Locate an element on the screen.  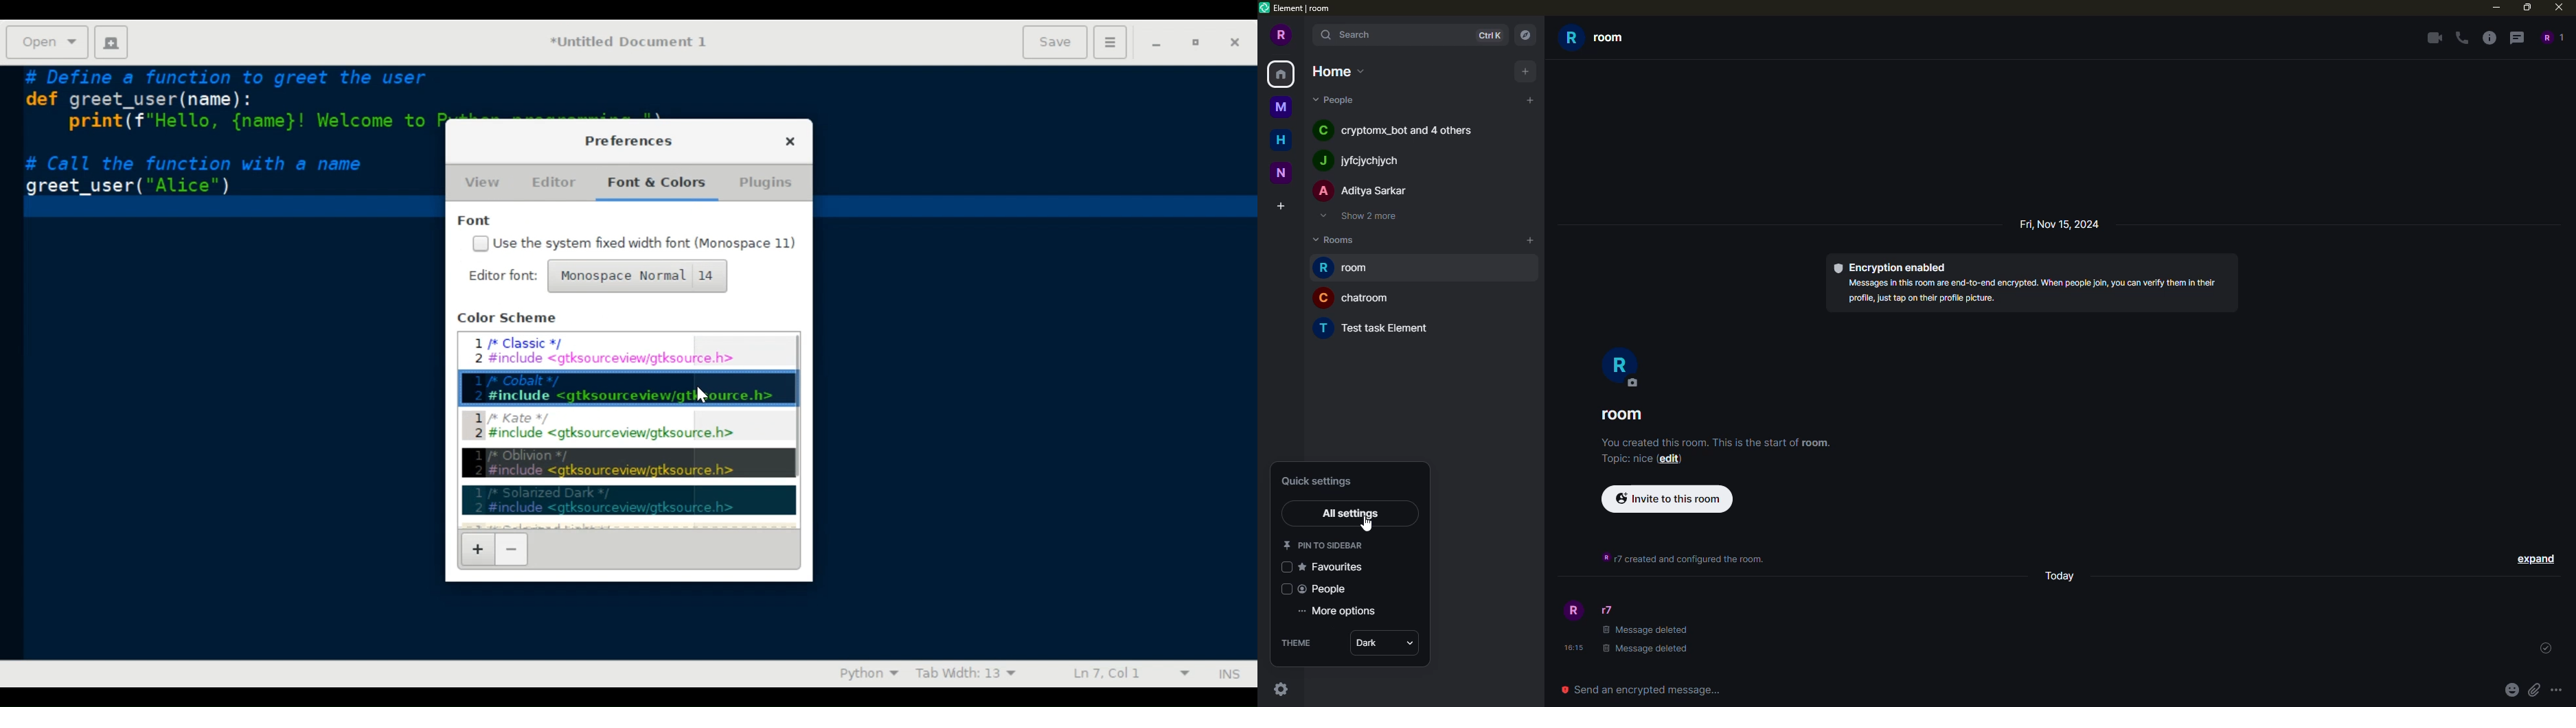
attach is located at coordinates (2533, 689).